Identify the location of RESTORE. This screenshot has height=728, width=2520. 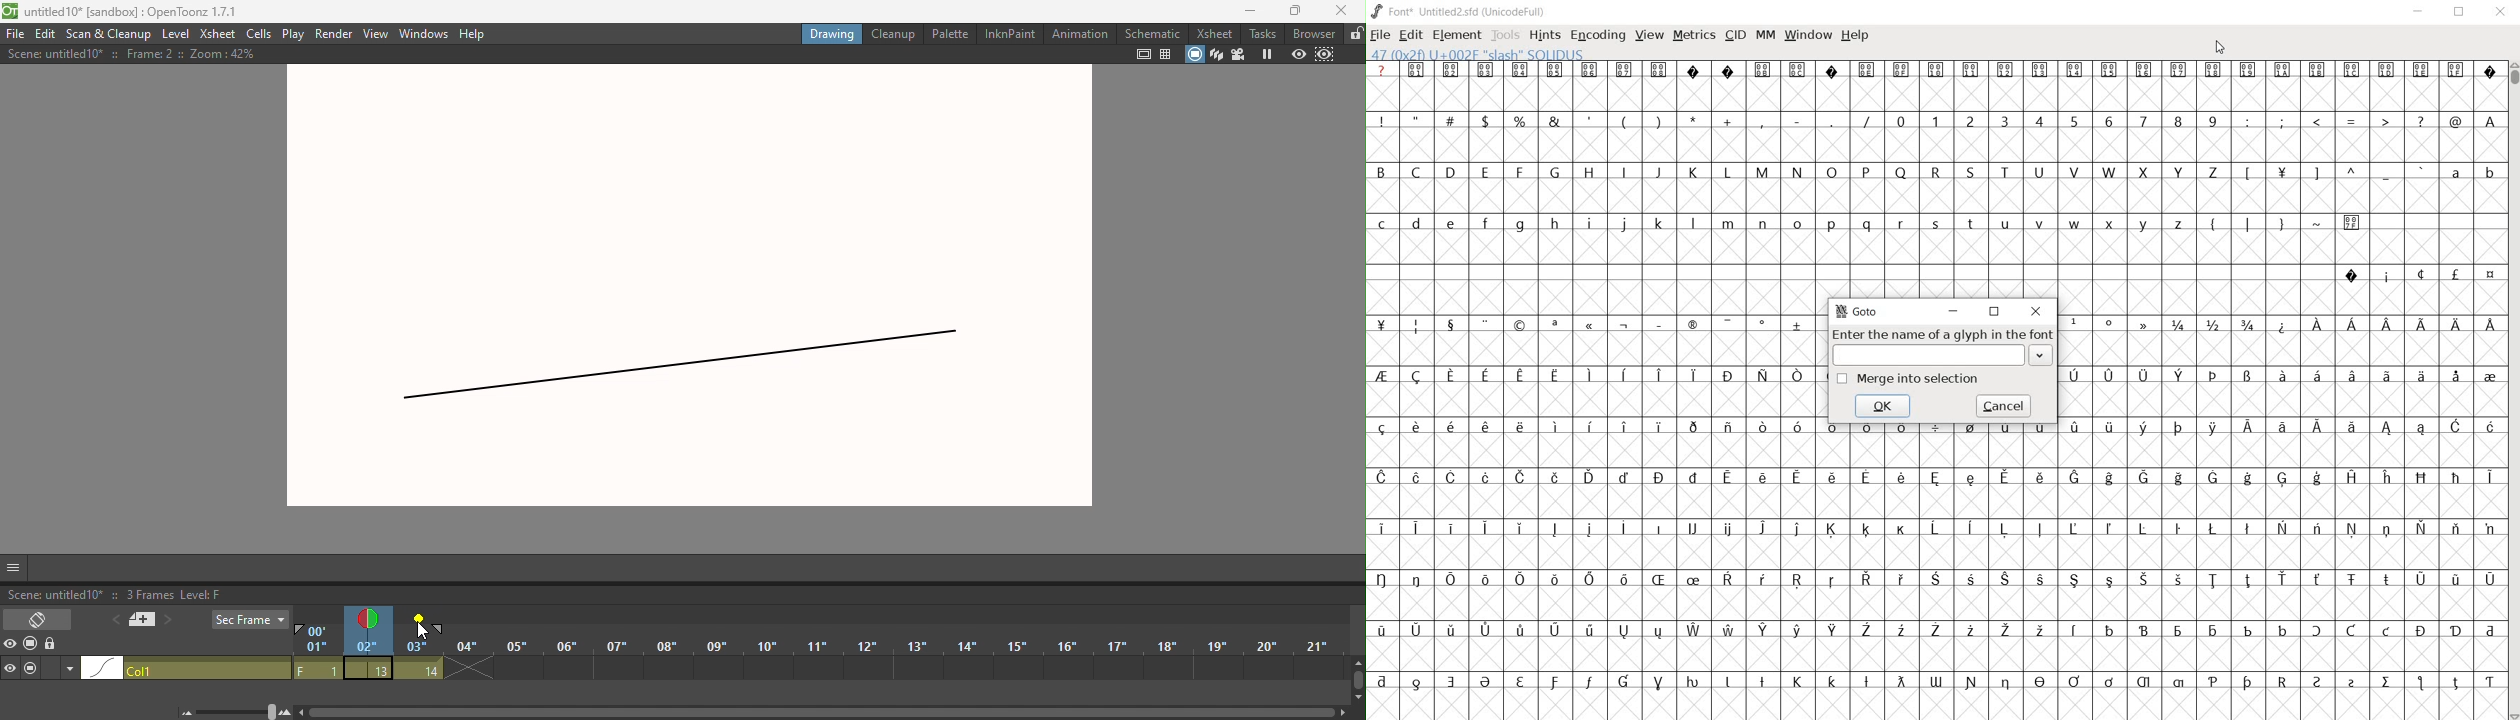
(2457, 12).